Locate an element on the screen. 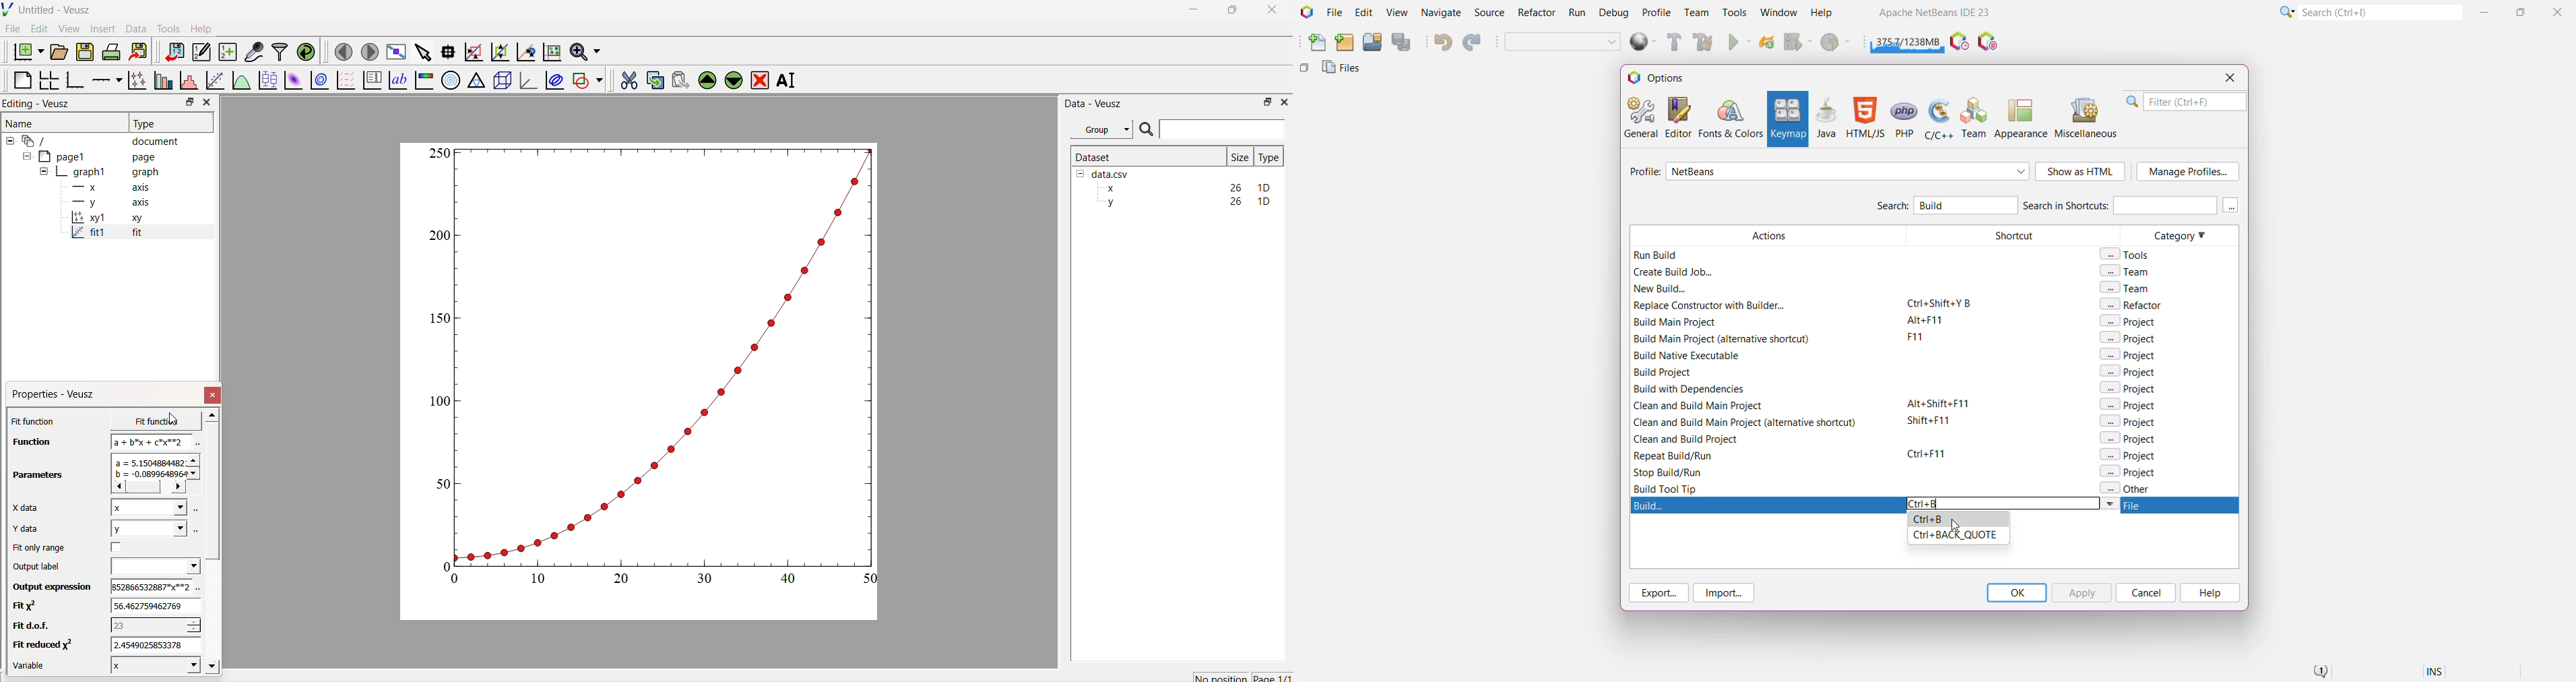 This screenshot has height=700, width=2576. Restore down is located at coordinates (187, 103).